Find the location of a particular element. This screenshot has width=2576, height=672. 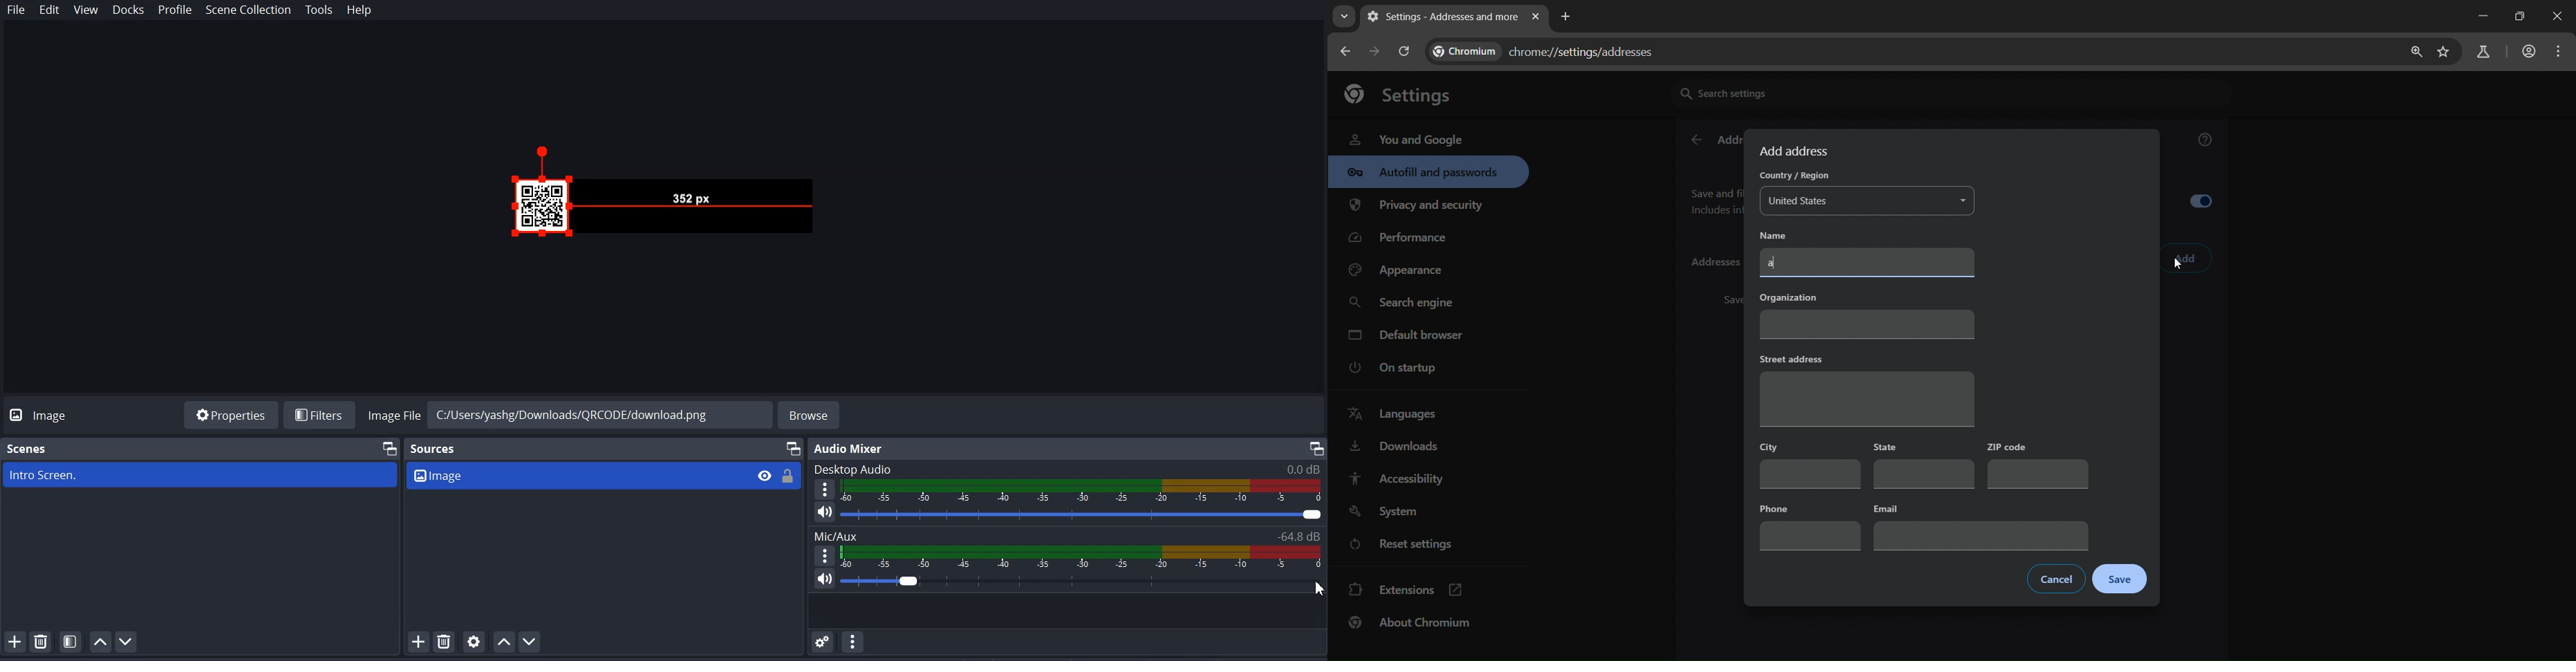

cursor is located at coordinates (2178, 267).